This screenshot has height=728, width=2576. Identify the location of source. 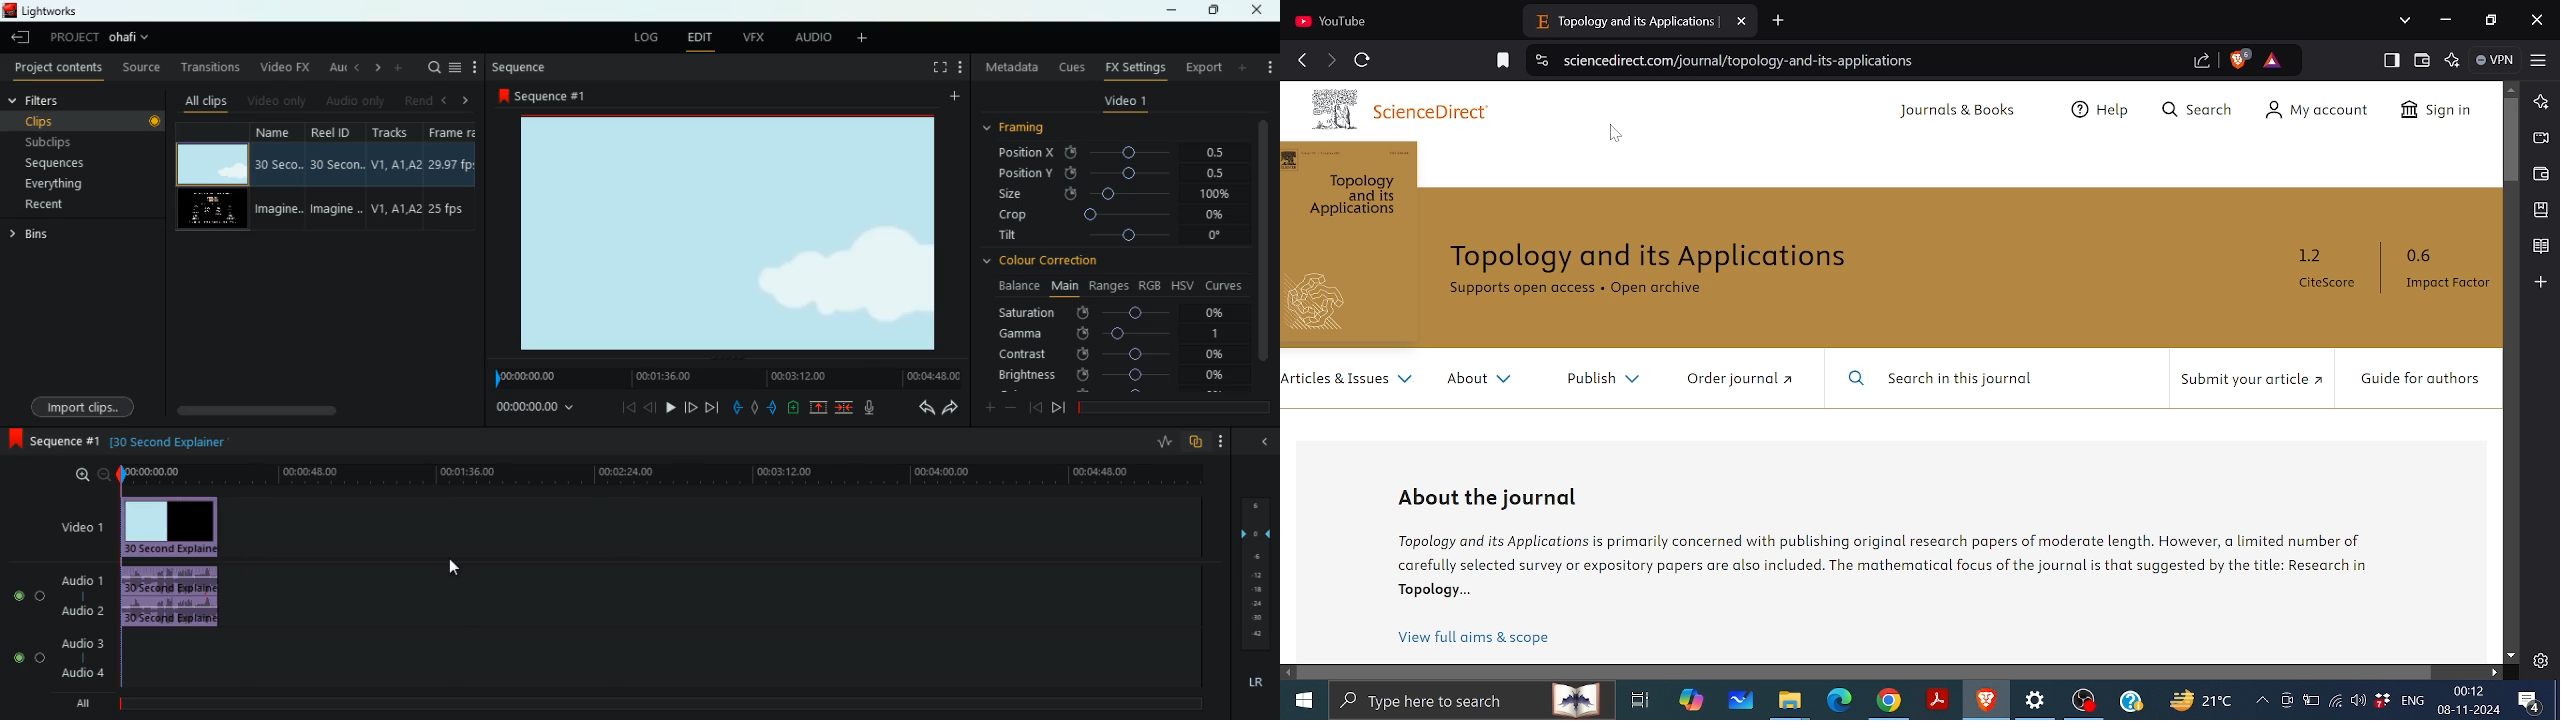
(138, 66).